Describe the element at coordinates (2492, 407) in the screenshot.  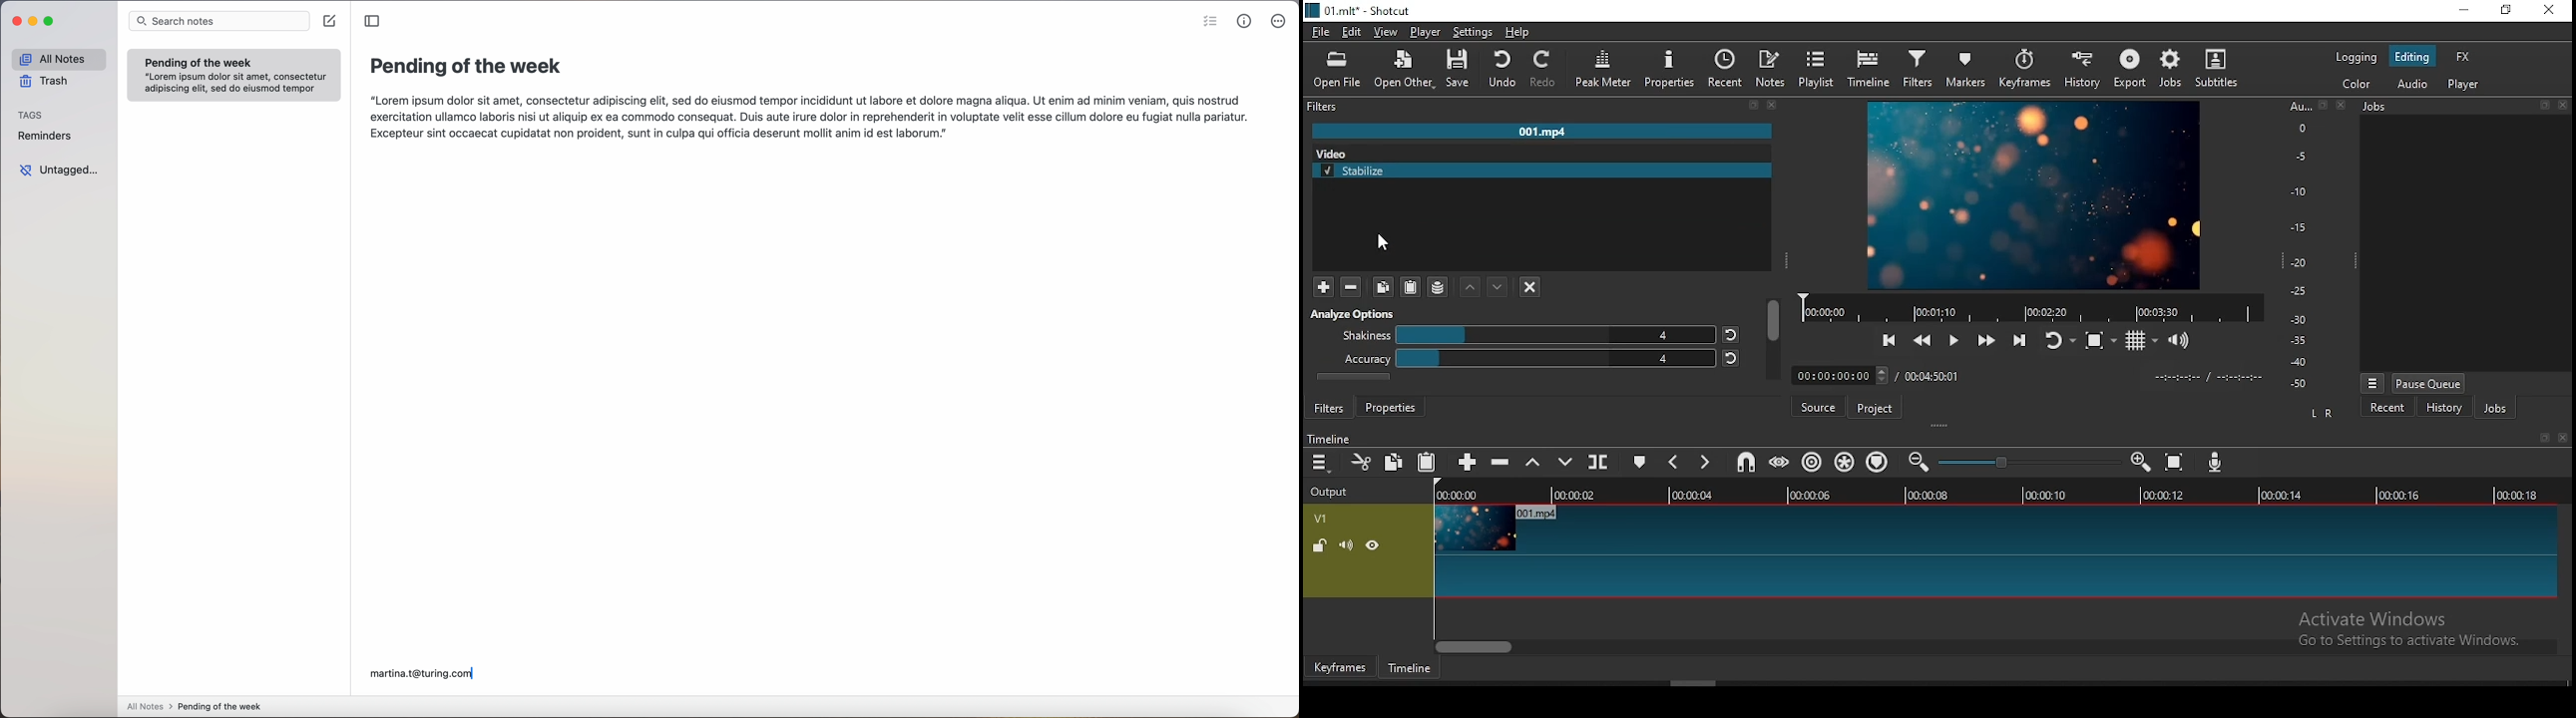
I see `jobs` at that location.